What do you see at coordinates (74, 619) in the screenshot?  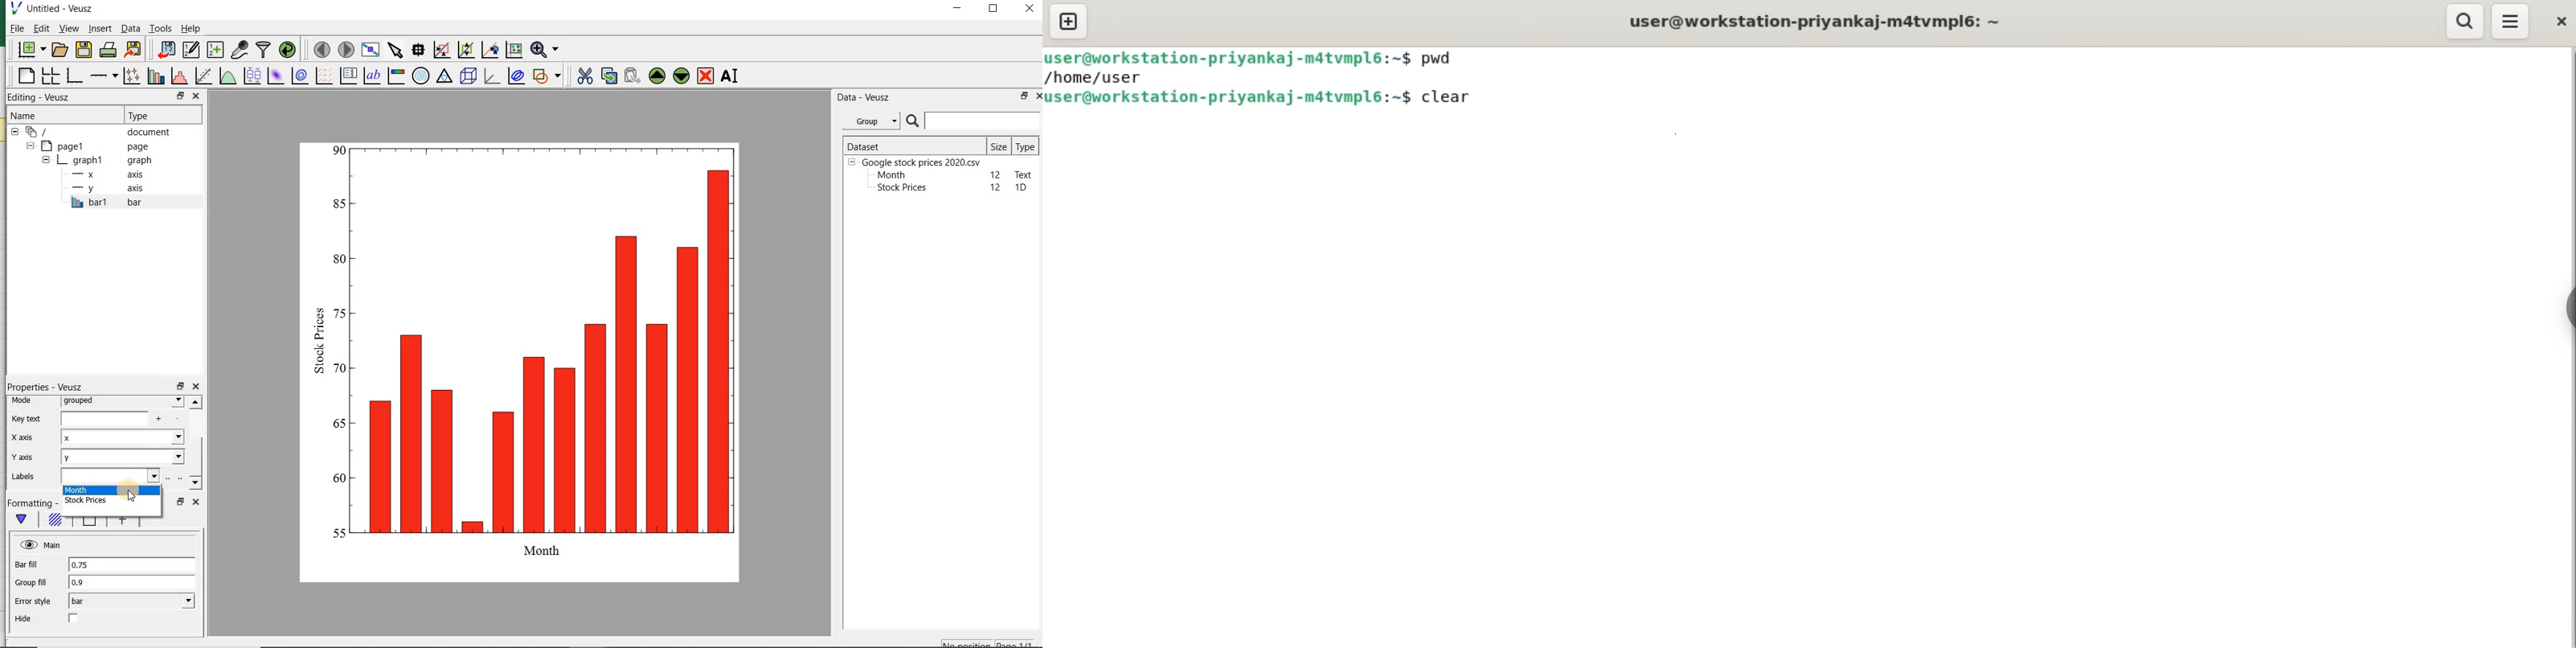 I see `check/uncheck` at bounding box center [74, 619].